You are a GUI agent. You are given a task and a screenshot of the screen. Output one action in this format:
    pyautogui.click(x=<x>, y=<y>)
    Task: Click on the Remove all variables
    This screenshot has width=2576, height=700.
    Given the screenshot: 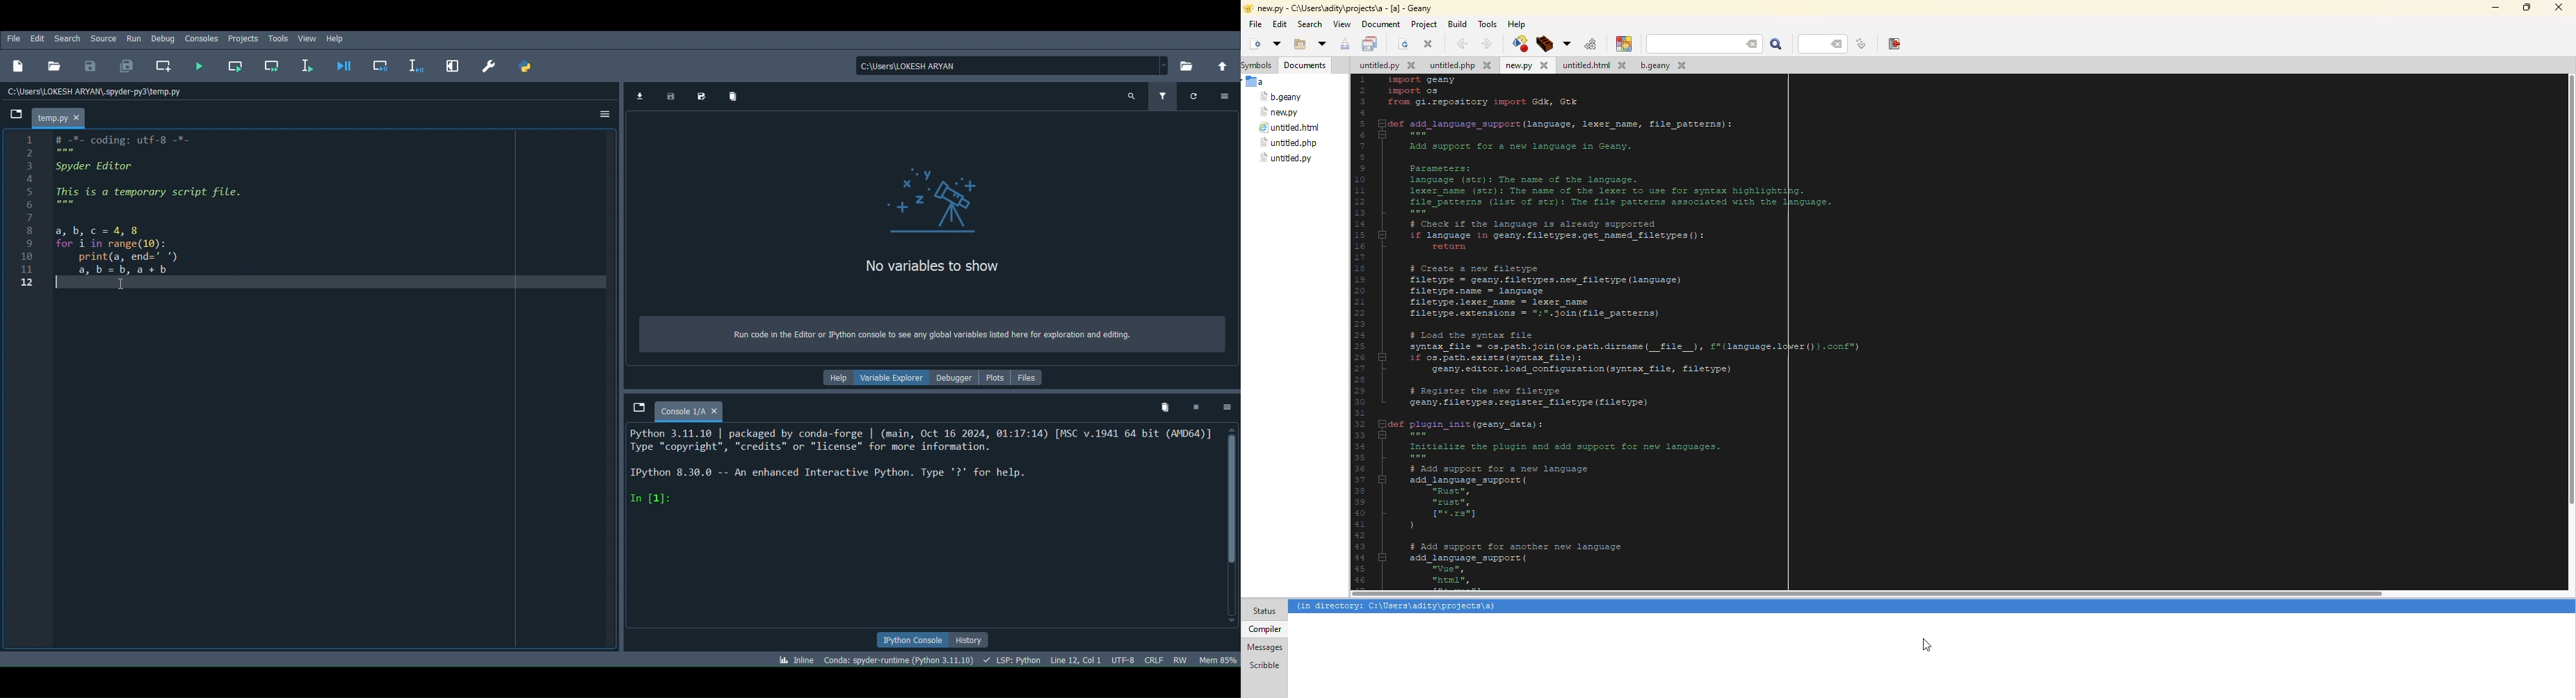 What is the action you would take?
    pyautogui.click(x=734, y=96)
    